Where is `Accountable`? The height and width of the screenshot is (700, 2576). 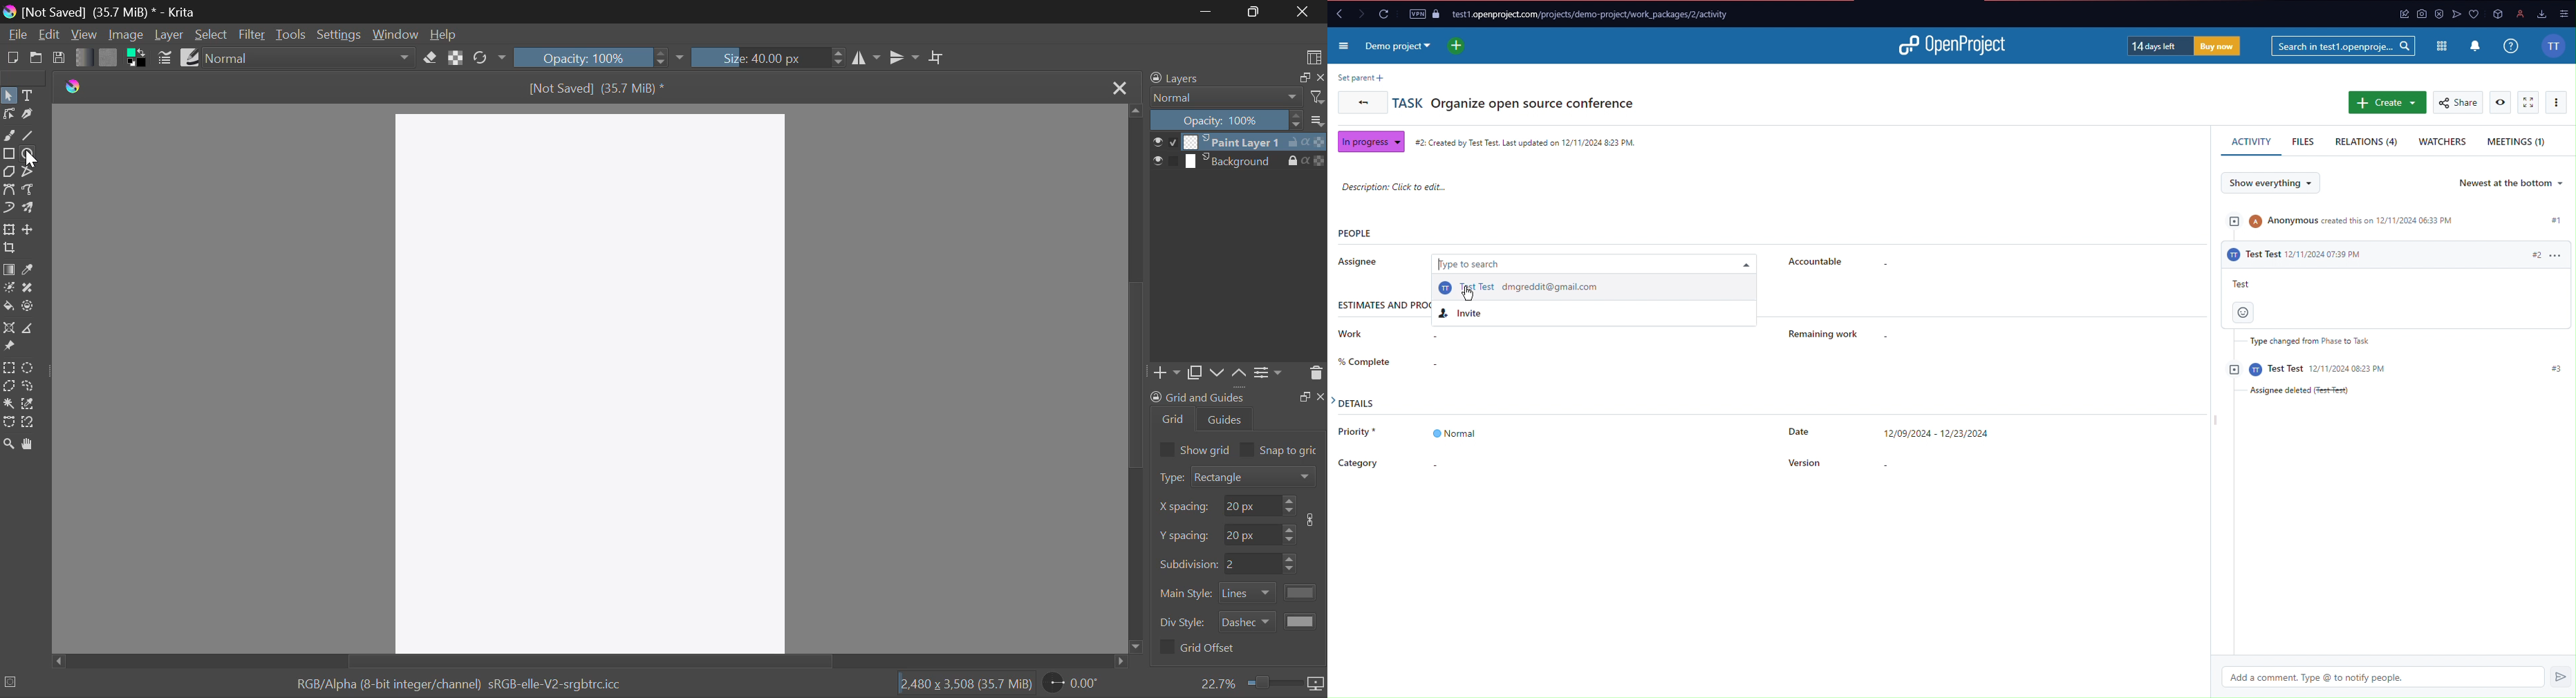
Accountable is located at coordinates (1819, 261).